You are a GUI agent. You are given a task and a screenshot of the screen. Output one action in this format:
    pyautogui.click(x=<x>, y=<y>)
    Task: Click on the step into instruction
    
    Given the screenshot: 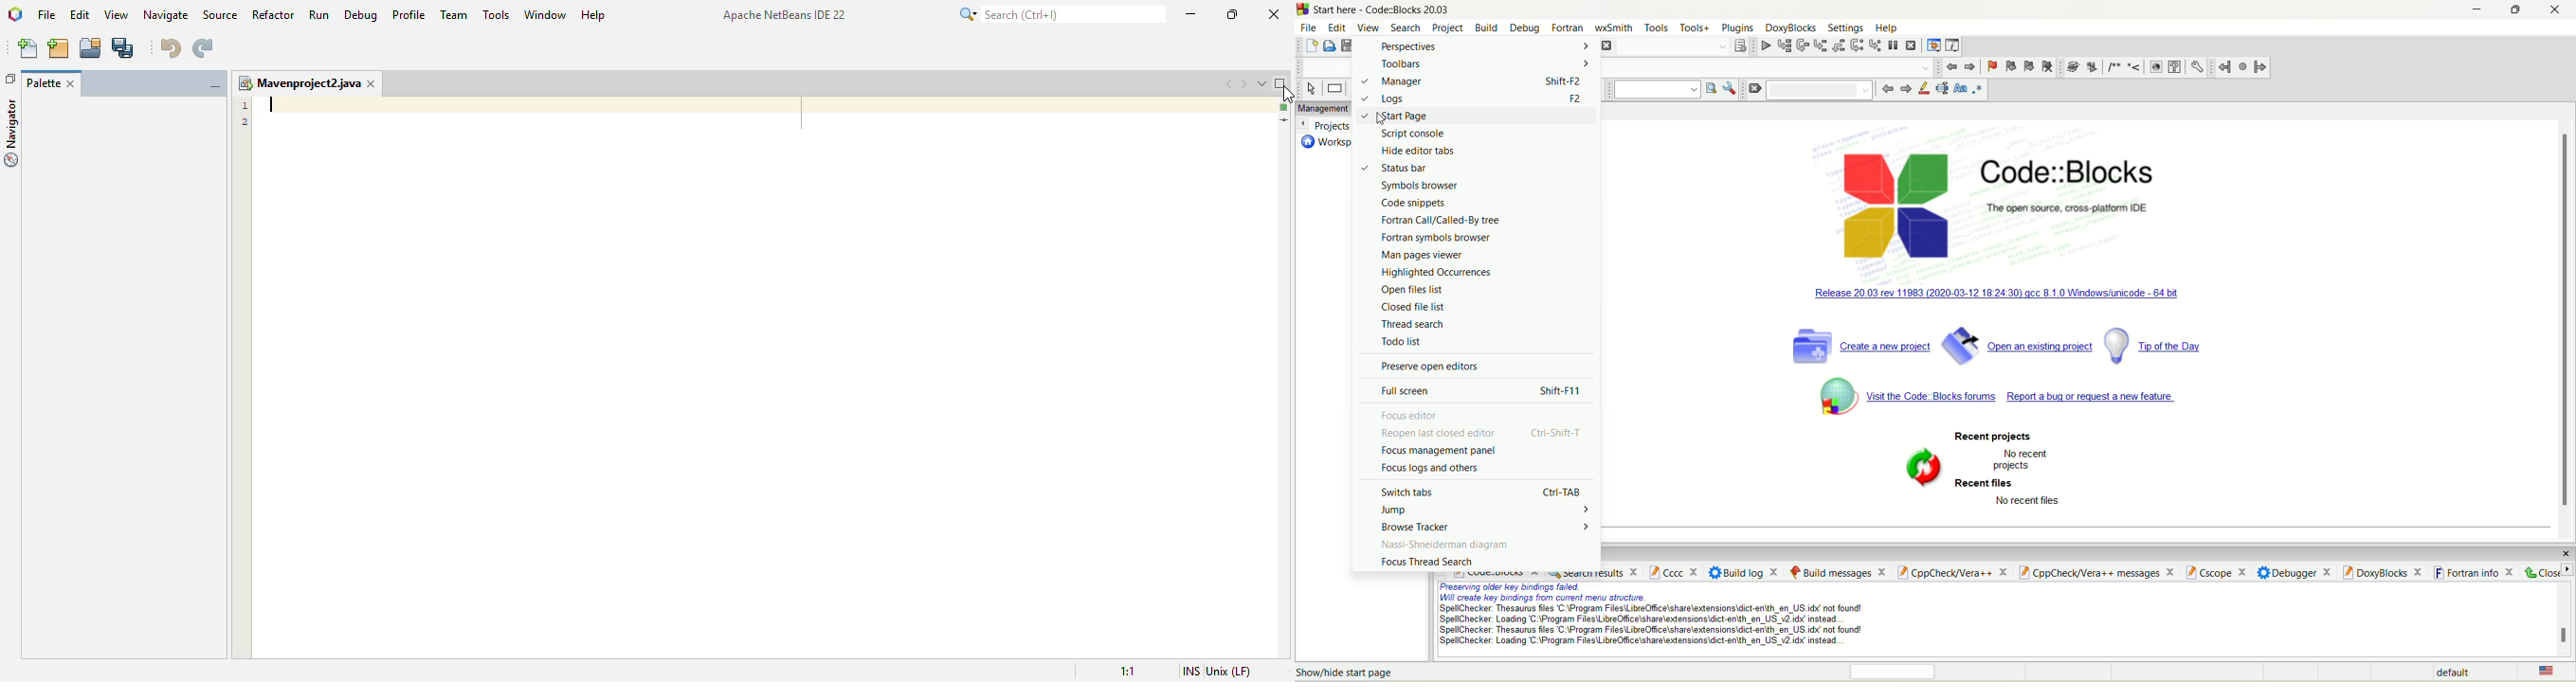 What is the action you would take?
    pyautogui.click(x=1875, y=45)
    